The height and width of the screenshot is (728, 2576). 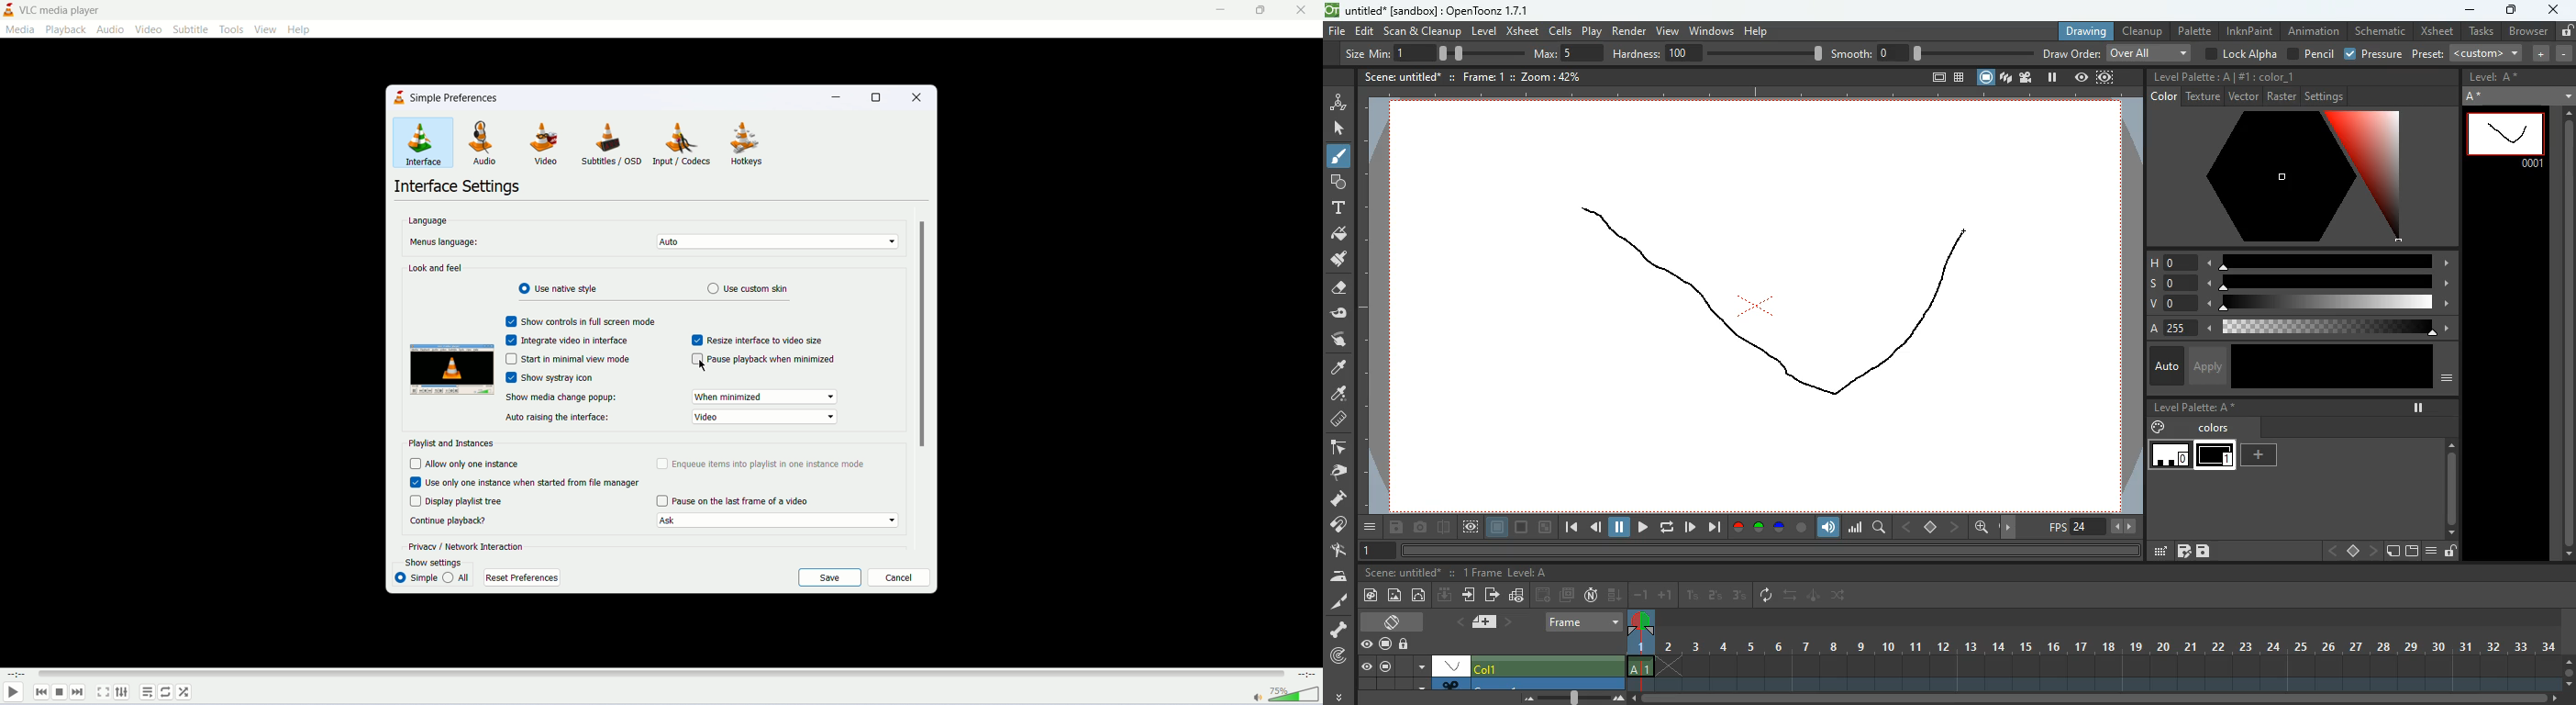 What do you see at coordinates (39, 693) in the screenshot?
I see `previous` at bounding box center [39, 693].